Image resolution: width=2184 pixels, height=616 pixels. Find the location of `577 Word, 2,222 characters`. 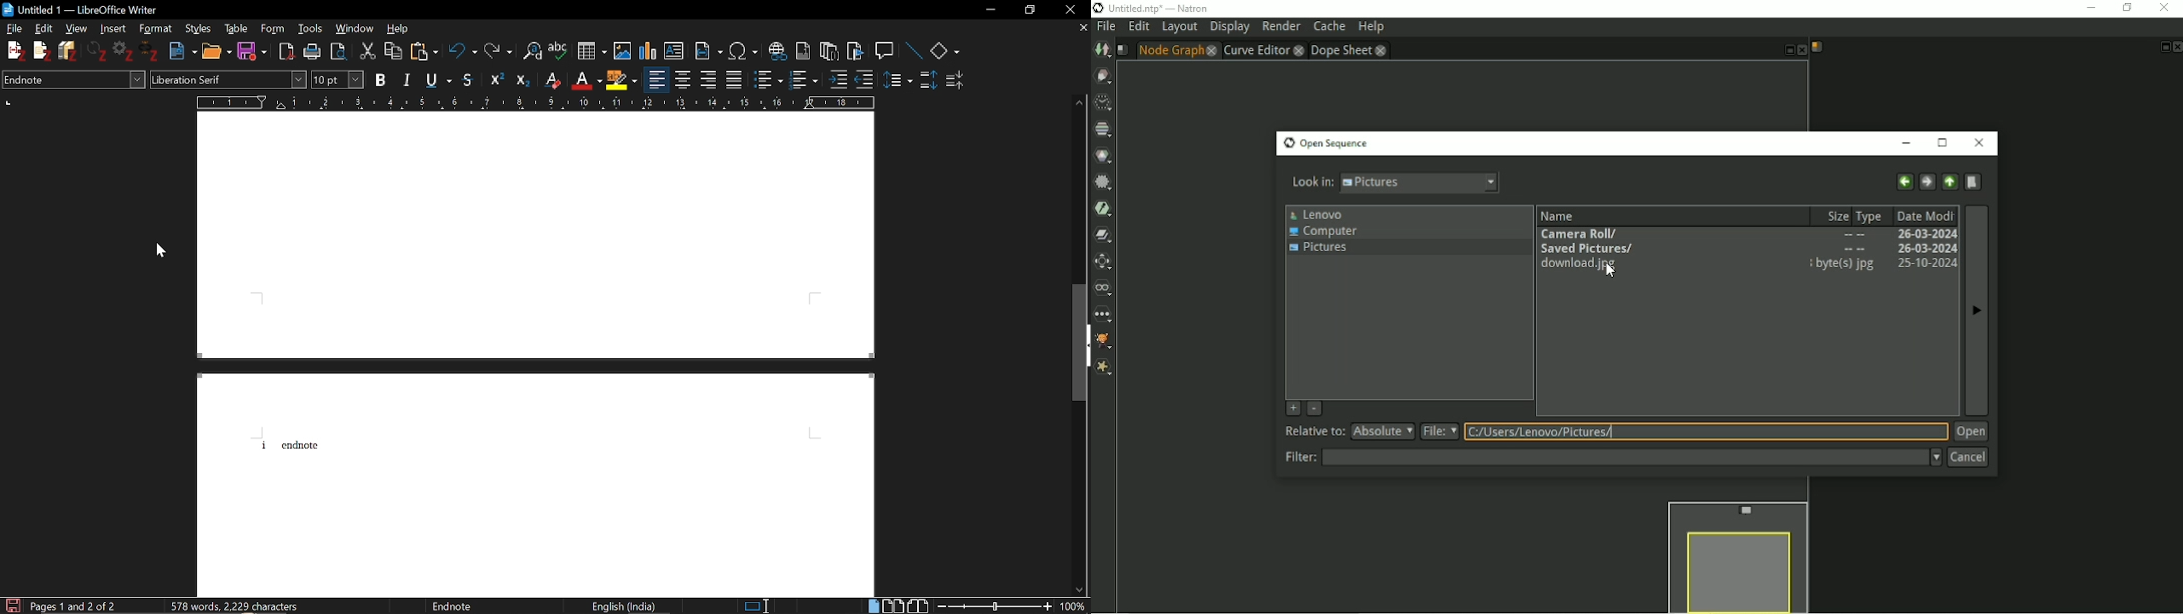

577 Word, 2,222 characters is located at coordinates (240, 607).